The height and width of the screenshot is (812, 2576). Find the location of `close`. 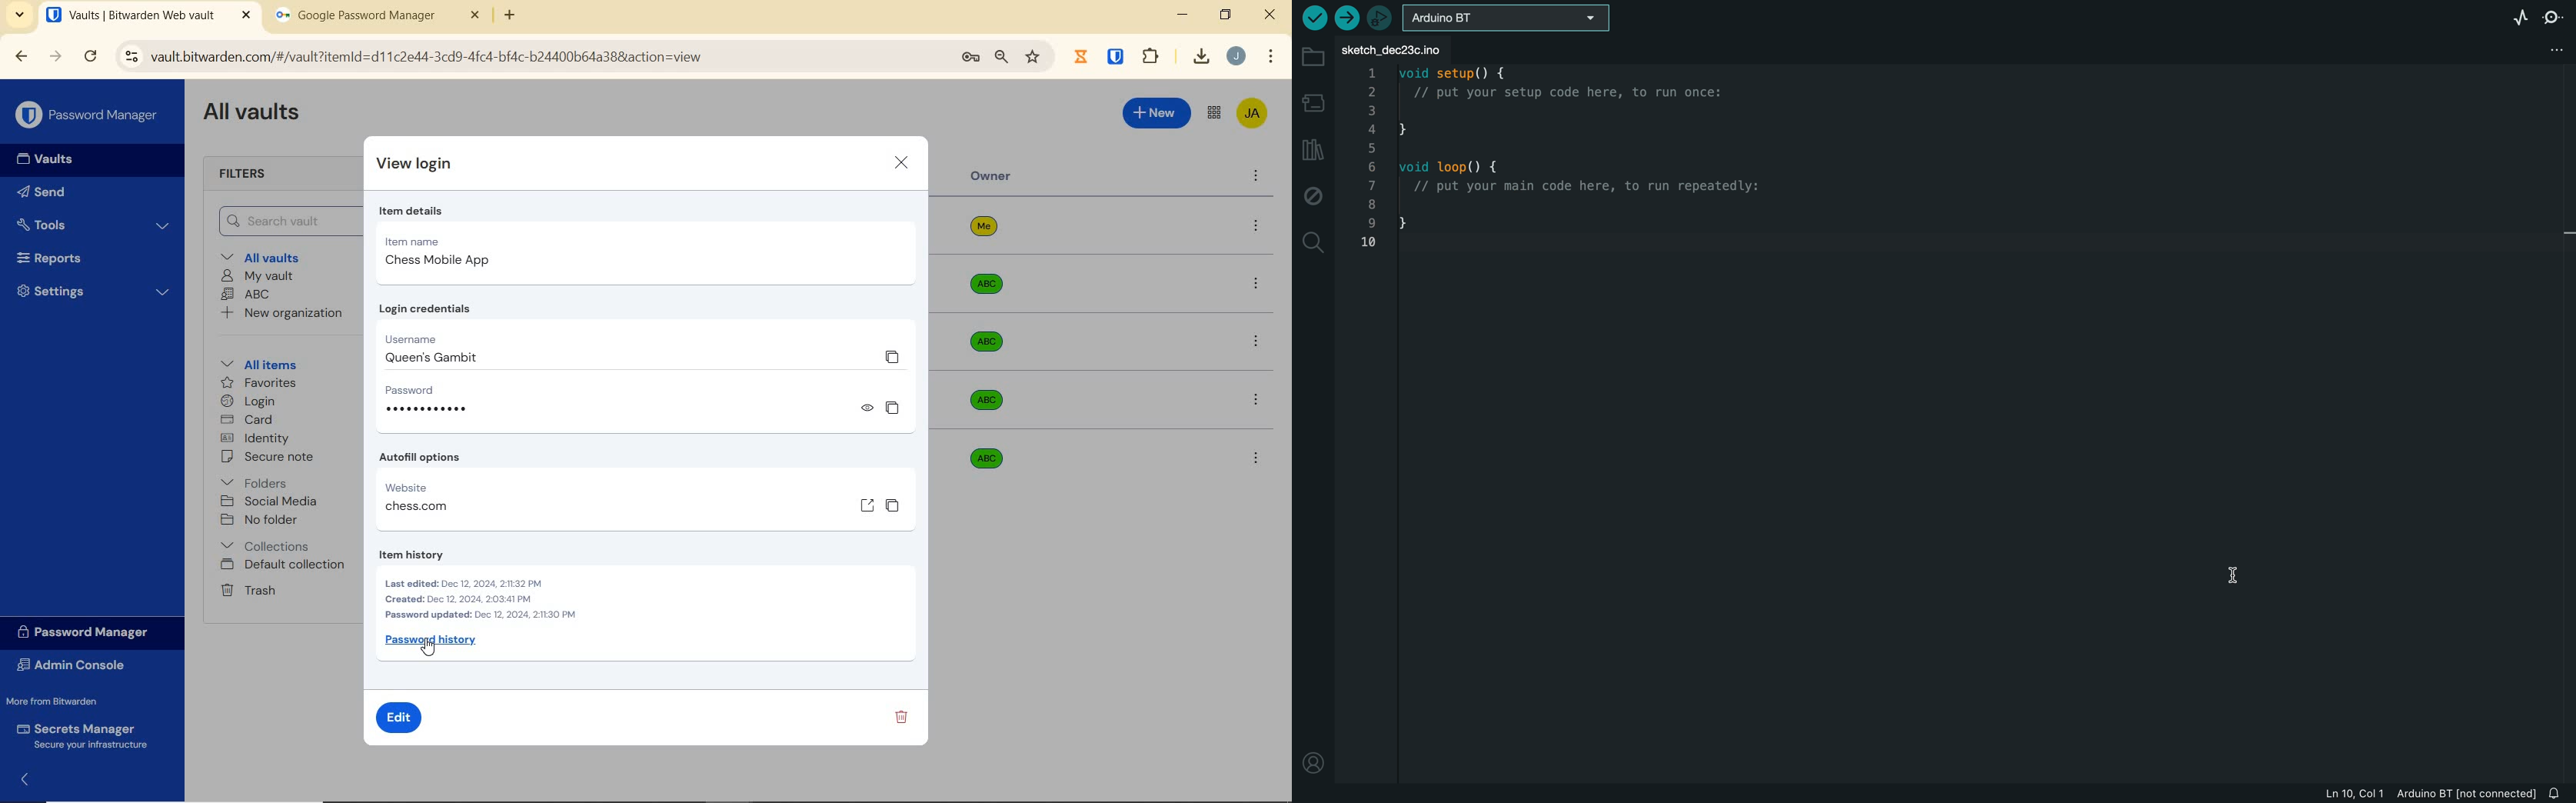

close is located at coordinates (901, 165).